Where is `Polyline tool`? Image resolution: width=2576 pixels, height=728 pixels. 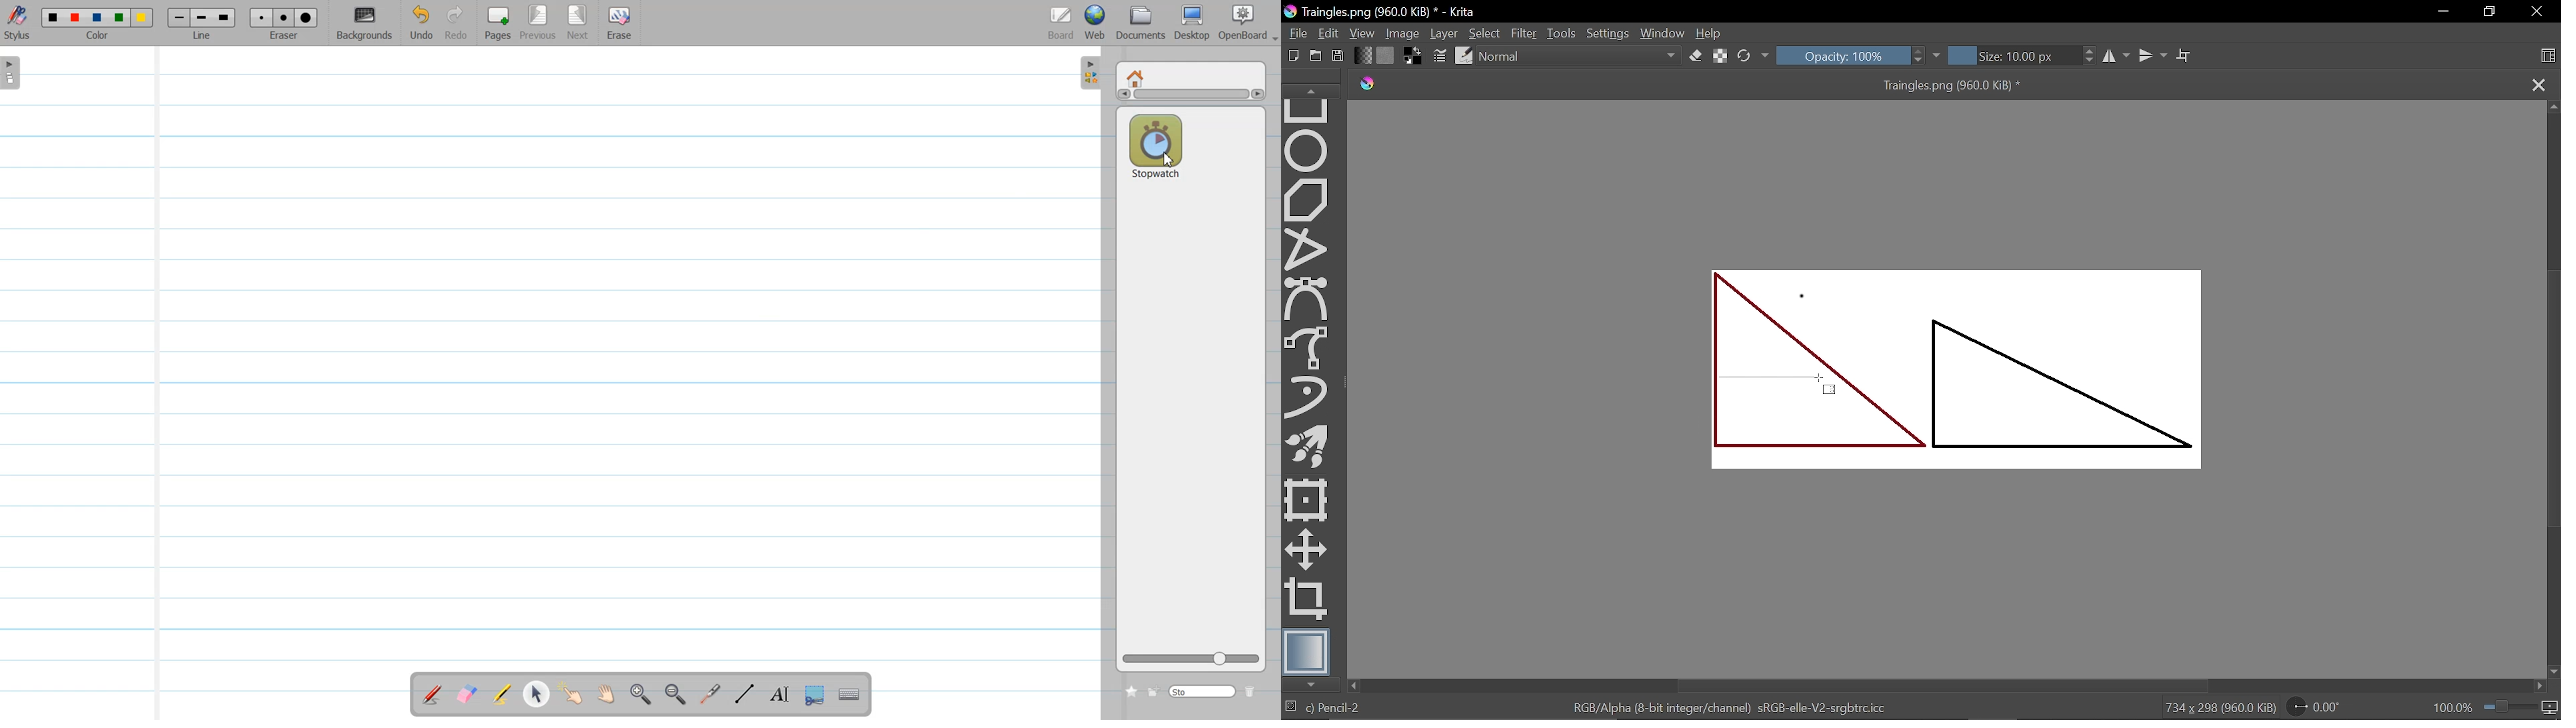
Polyline tool is located at coordinates (1307, 251).